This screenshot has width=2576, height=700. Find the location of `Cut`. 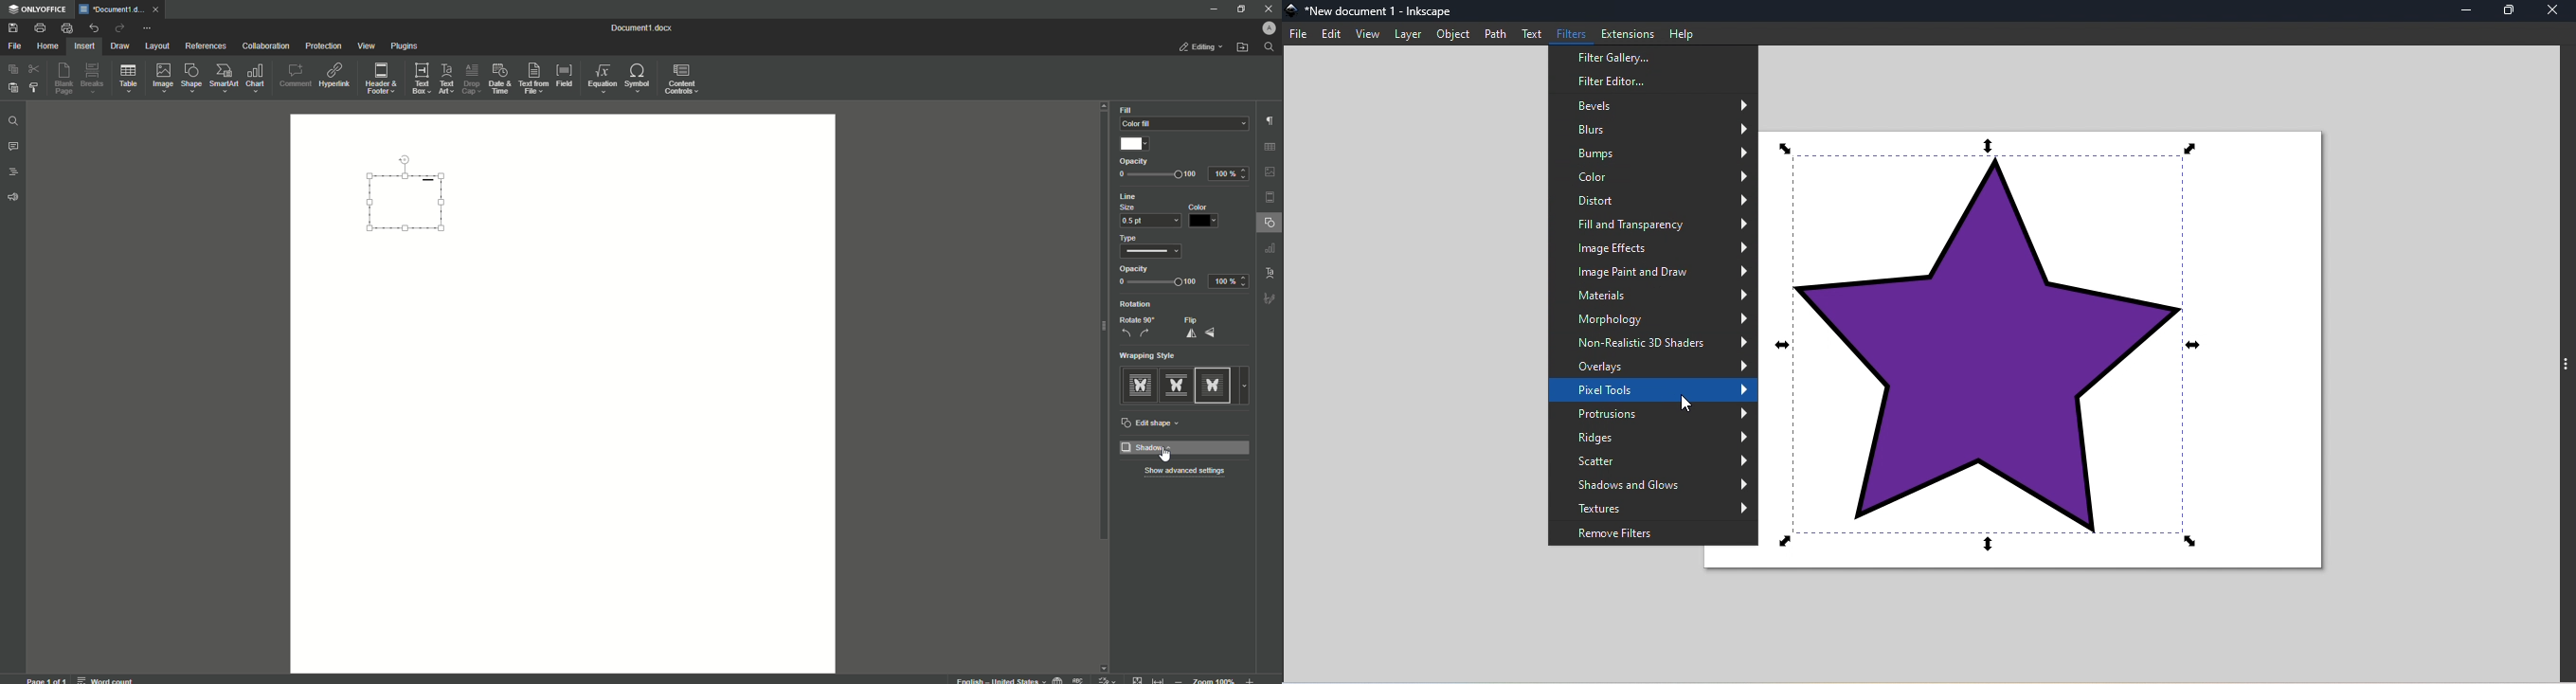

Cut is located at coordinates (35, 68).